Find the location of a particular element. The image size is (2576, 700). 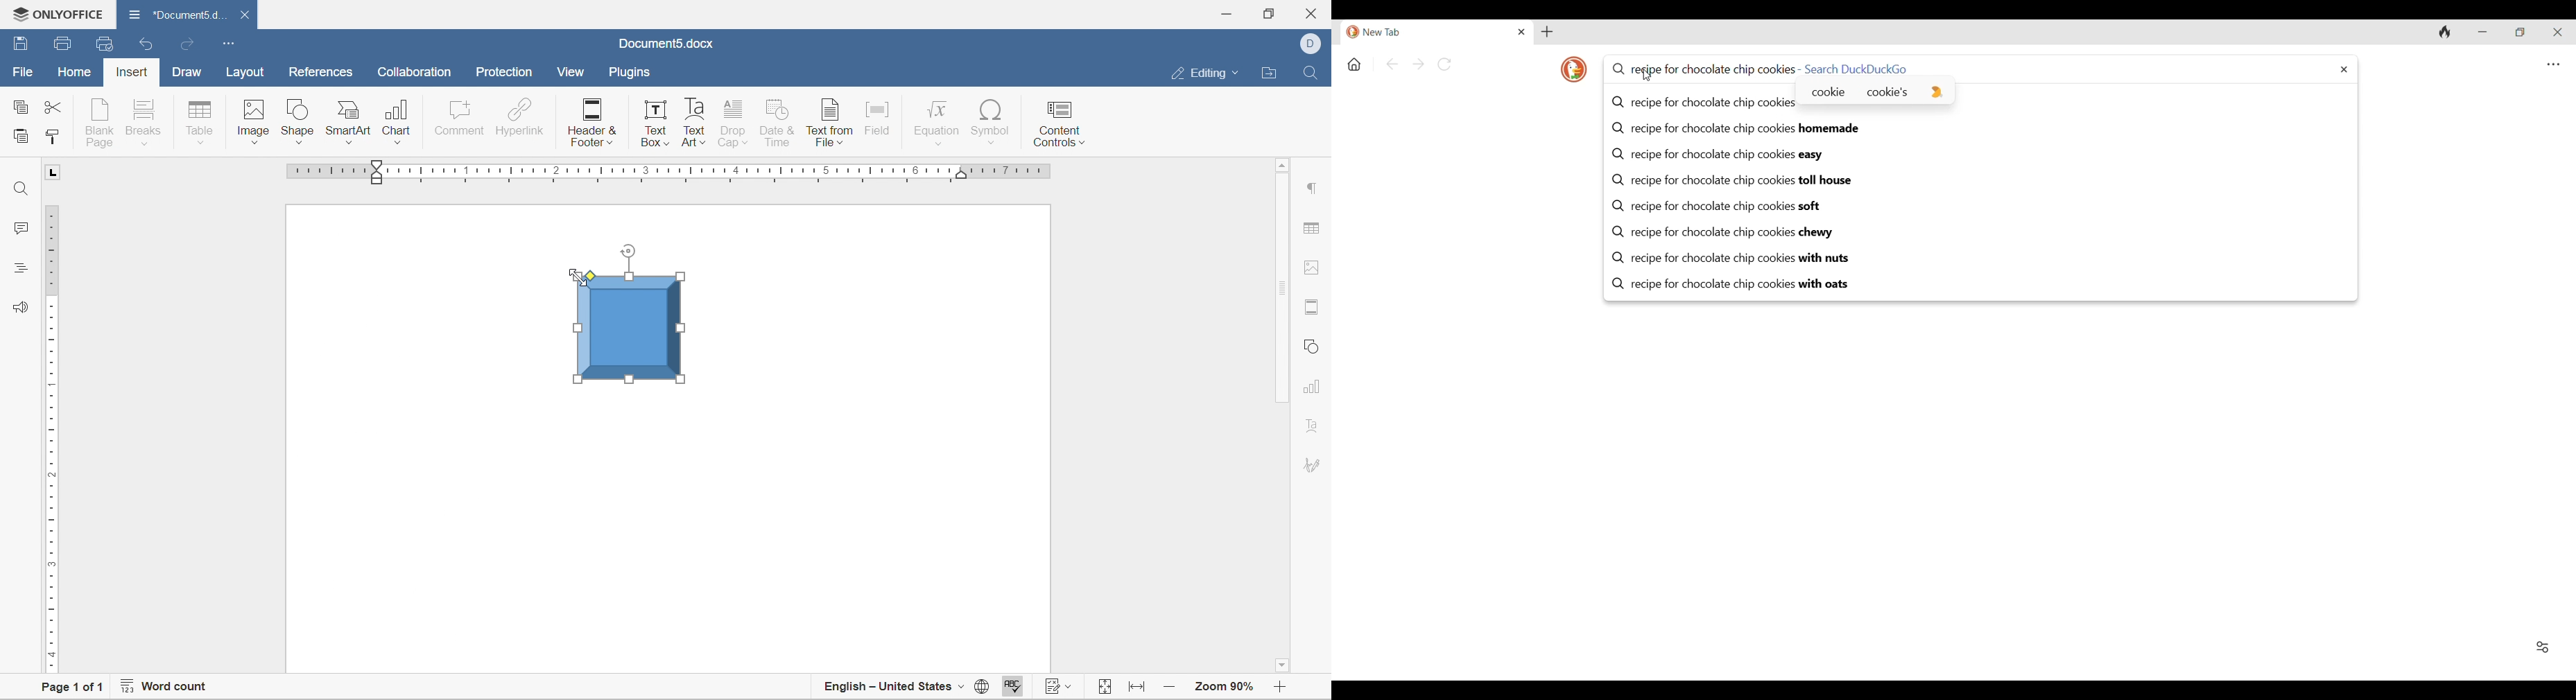

paste is located at coordinates (20, 136).